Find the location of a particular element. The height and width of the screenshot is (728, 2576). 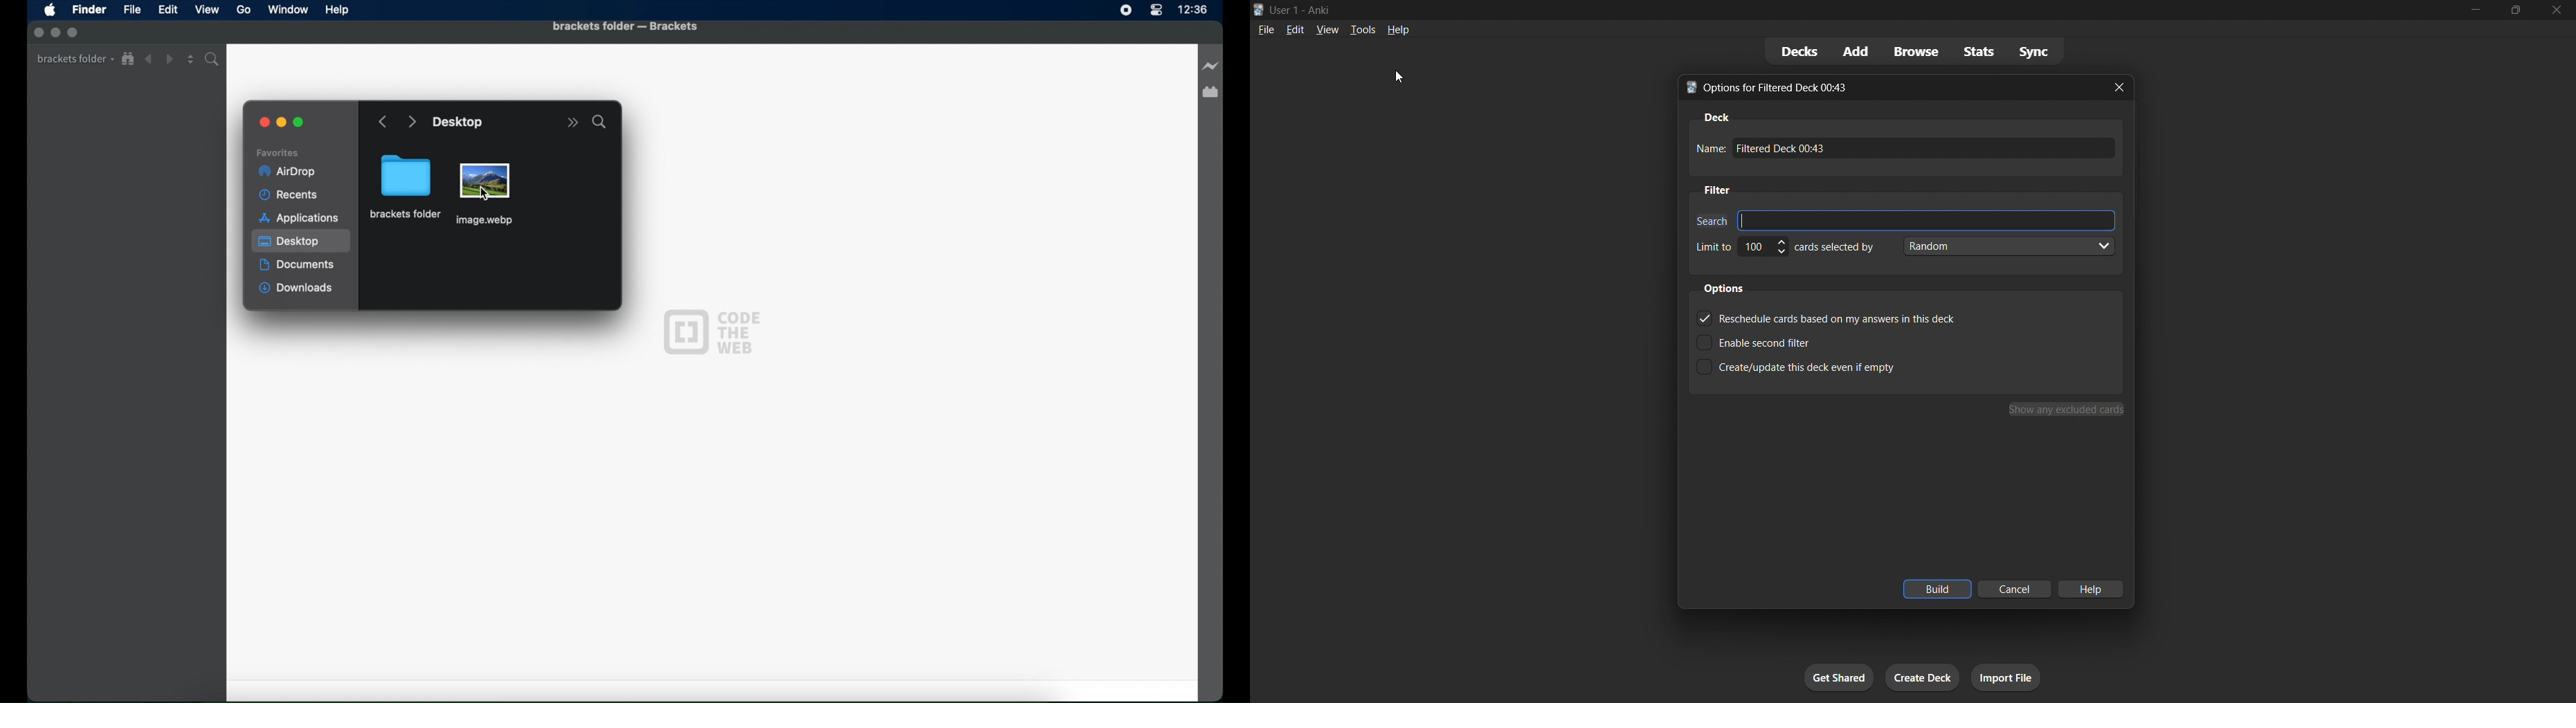

Window is located at coordinates (288, 9).